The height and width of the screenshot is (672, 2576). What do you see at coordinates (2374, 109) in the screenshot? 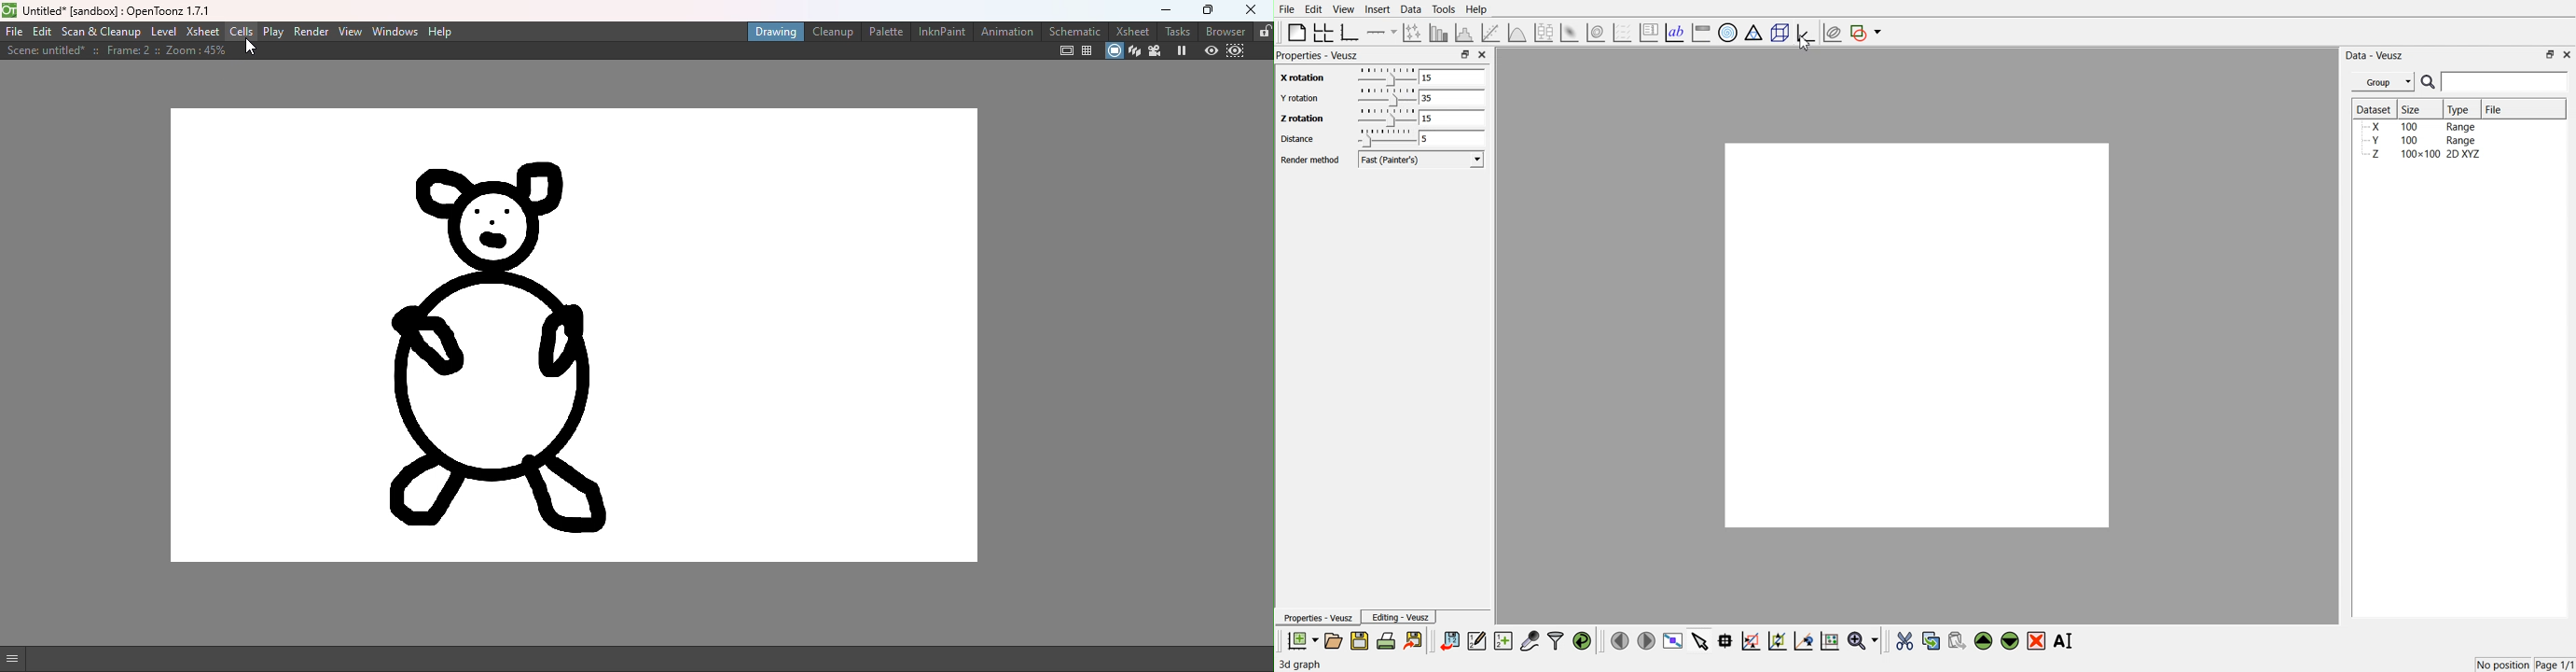
I see `Dataset` at bounding box center [2374, 109].